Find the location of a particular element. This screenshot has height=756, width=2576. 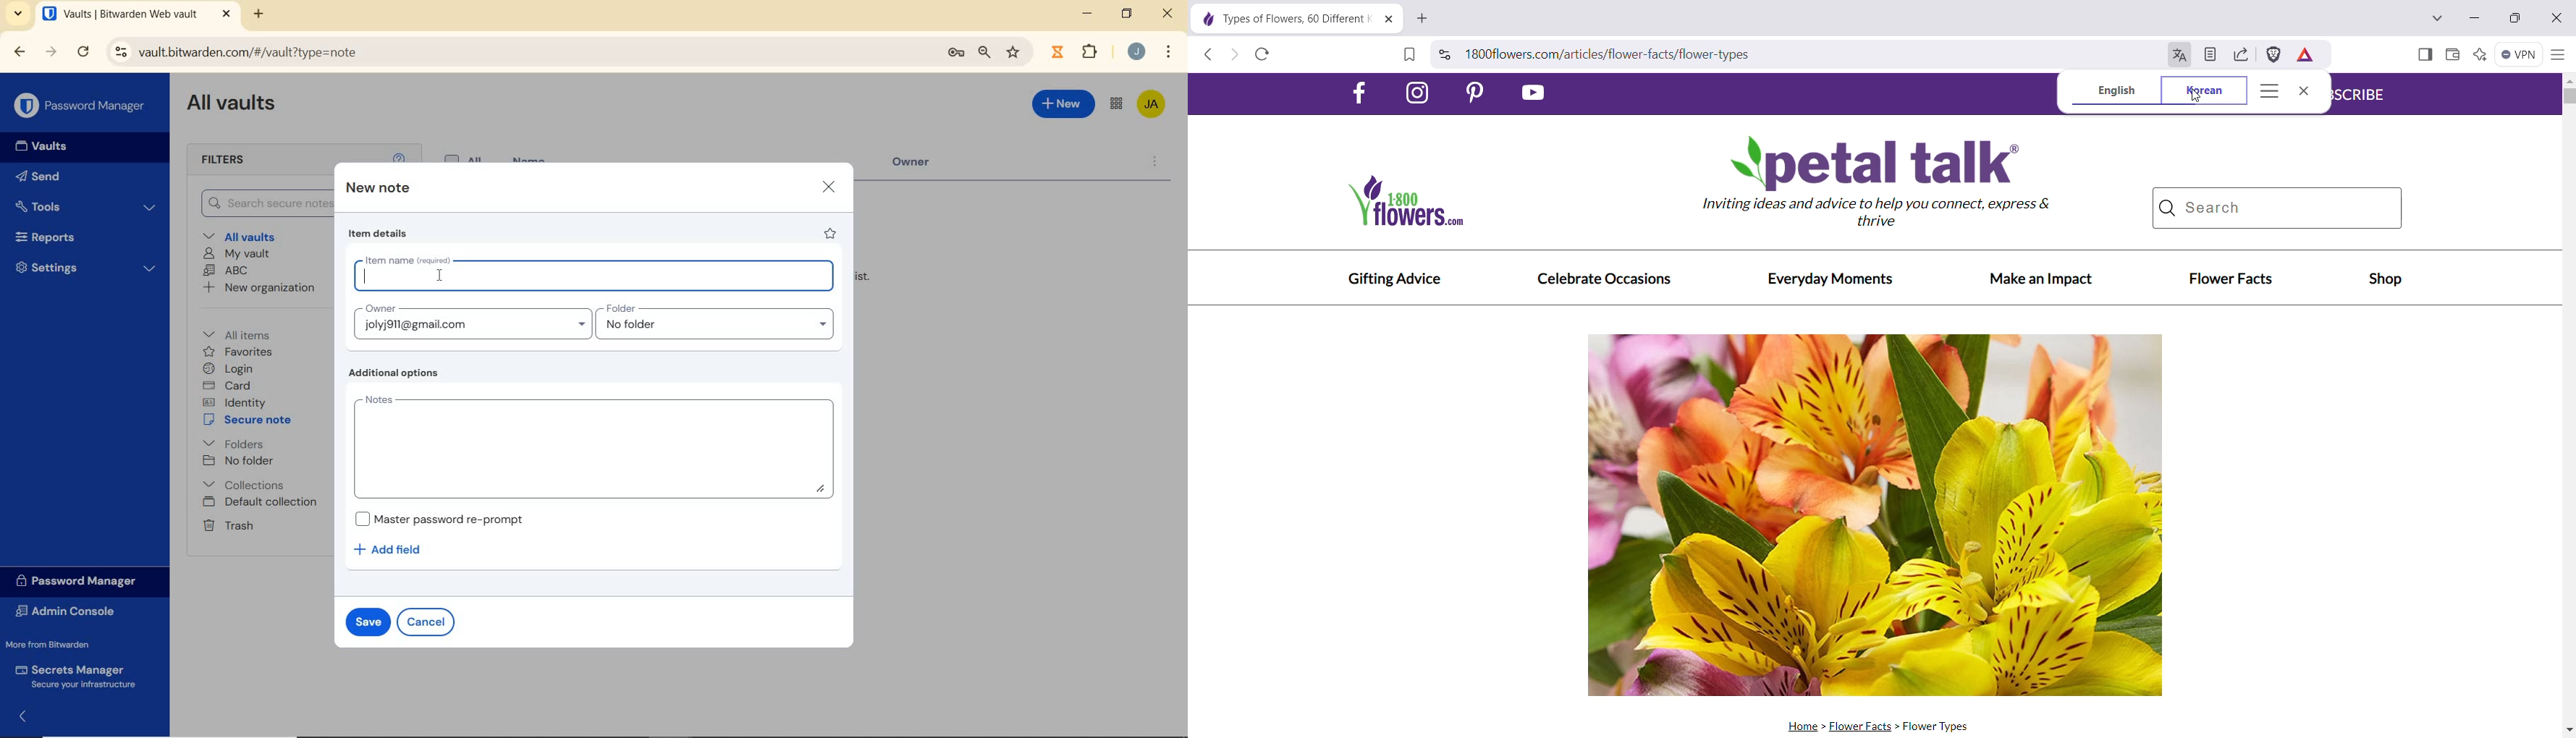

Collections is located at coordinates (247, 484).